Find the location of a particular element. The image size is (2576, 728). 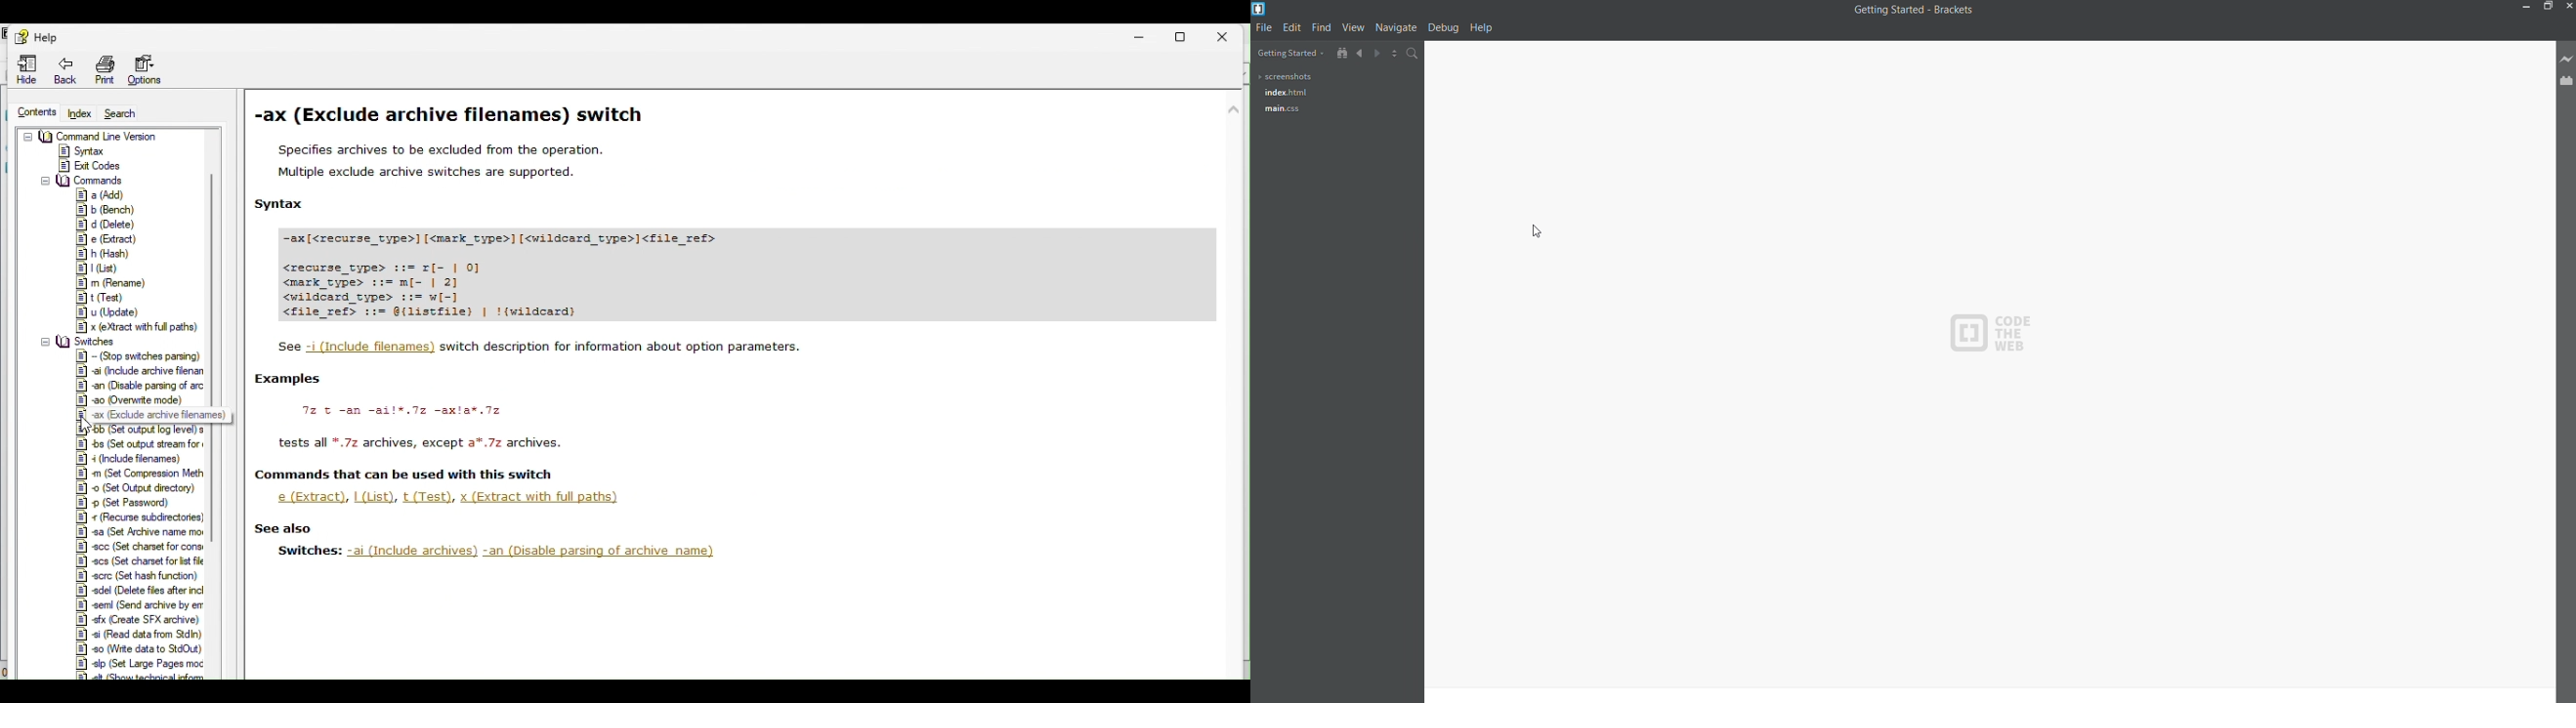

| e (Bdract) is located at coordinates (110, 240).